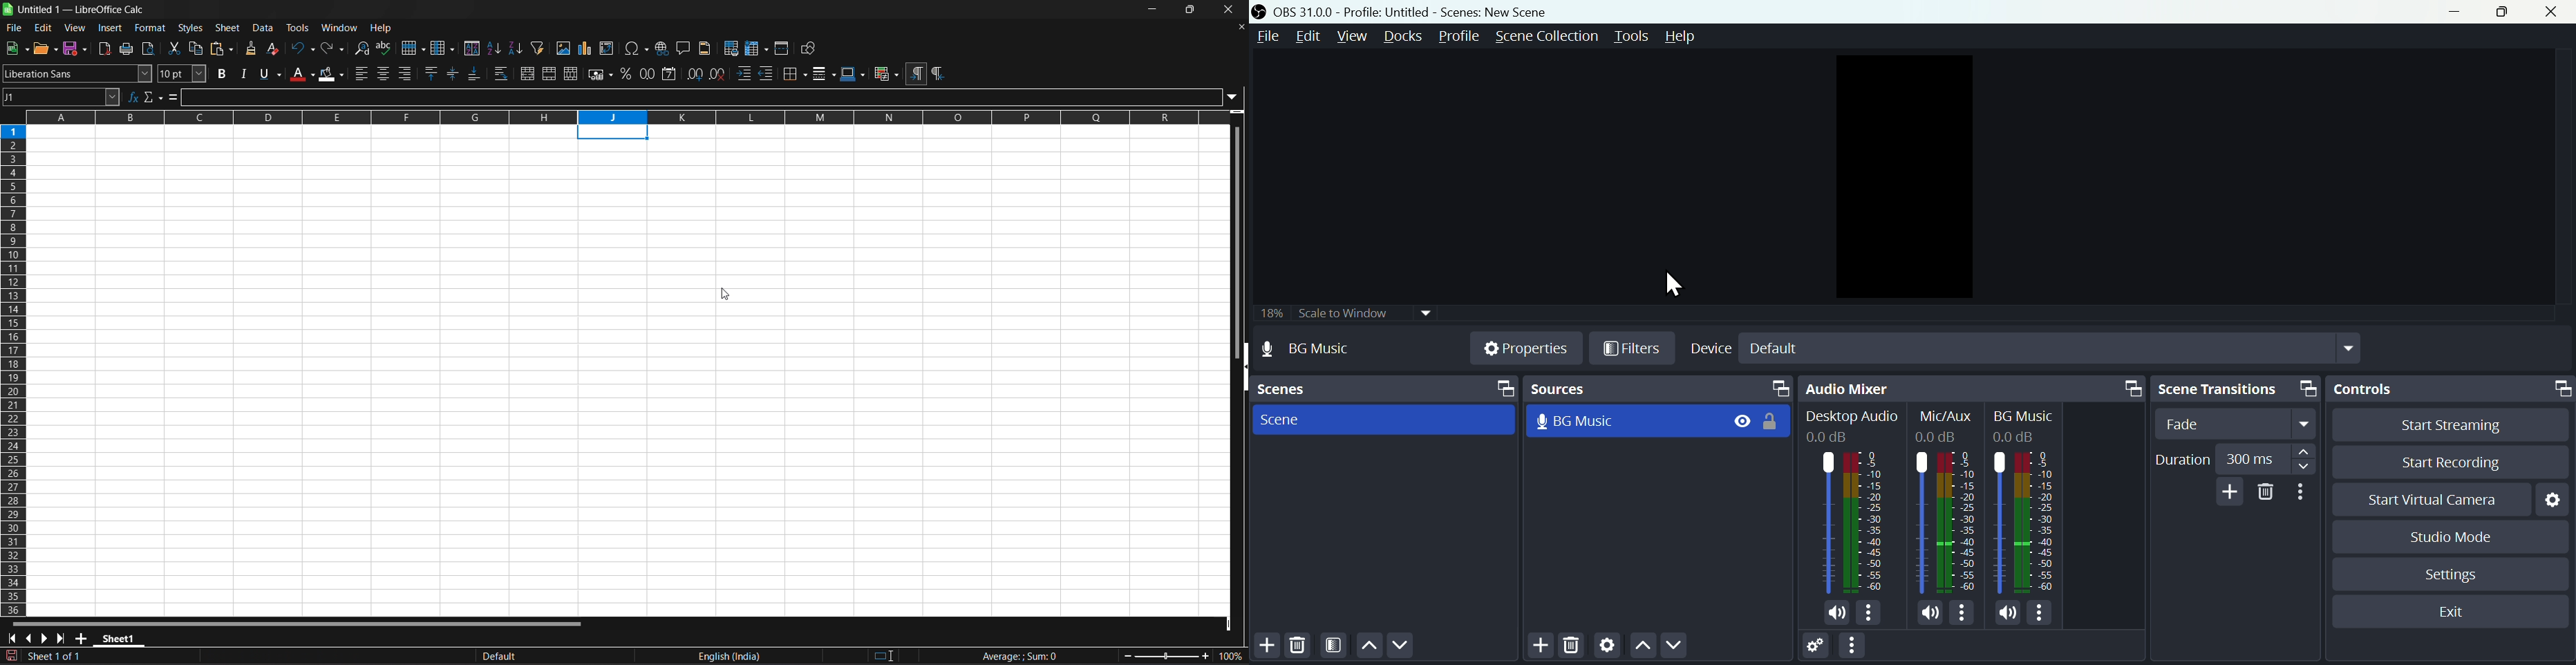 This screenshot has width=2576, height=672. Describe the element at coordinates (1336, 645) in the screenshot. I see `Felters` at that location.